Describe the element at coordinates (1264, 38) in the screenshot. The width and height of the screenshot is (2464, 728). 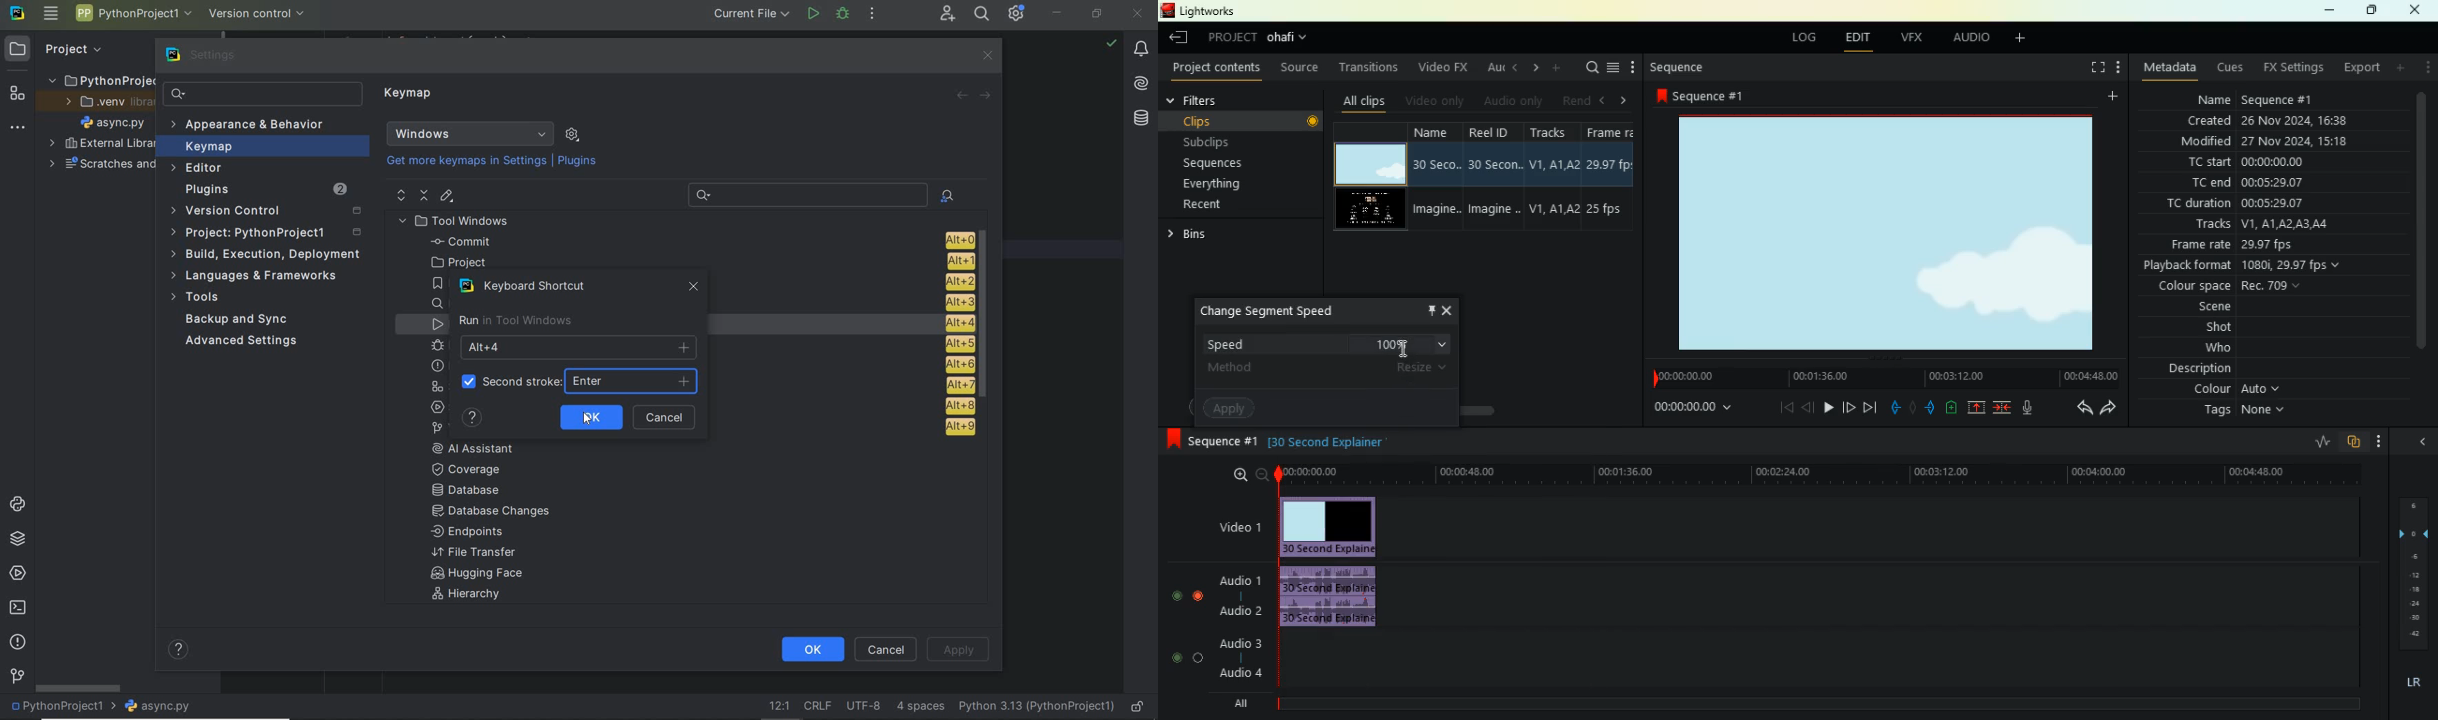
I see `project` at that location.